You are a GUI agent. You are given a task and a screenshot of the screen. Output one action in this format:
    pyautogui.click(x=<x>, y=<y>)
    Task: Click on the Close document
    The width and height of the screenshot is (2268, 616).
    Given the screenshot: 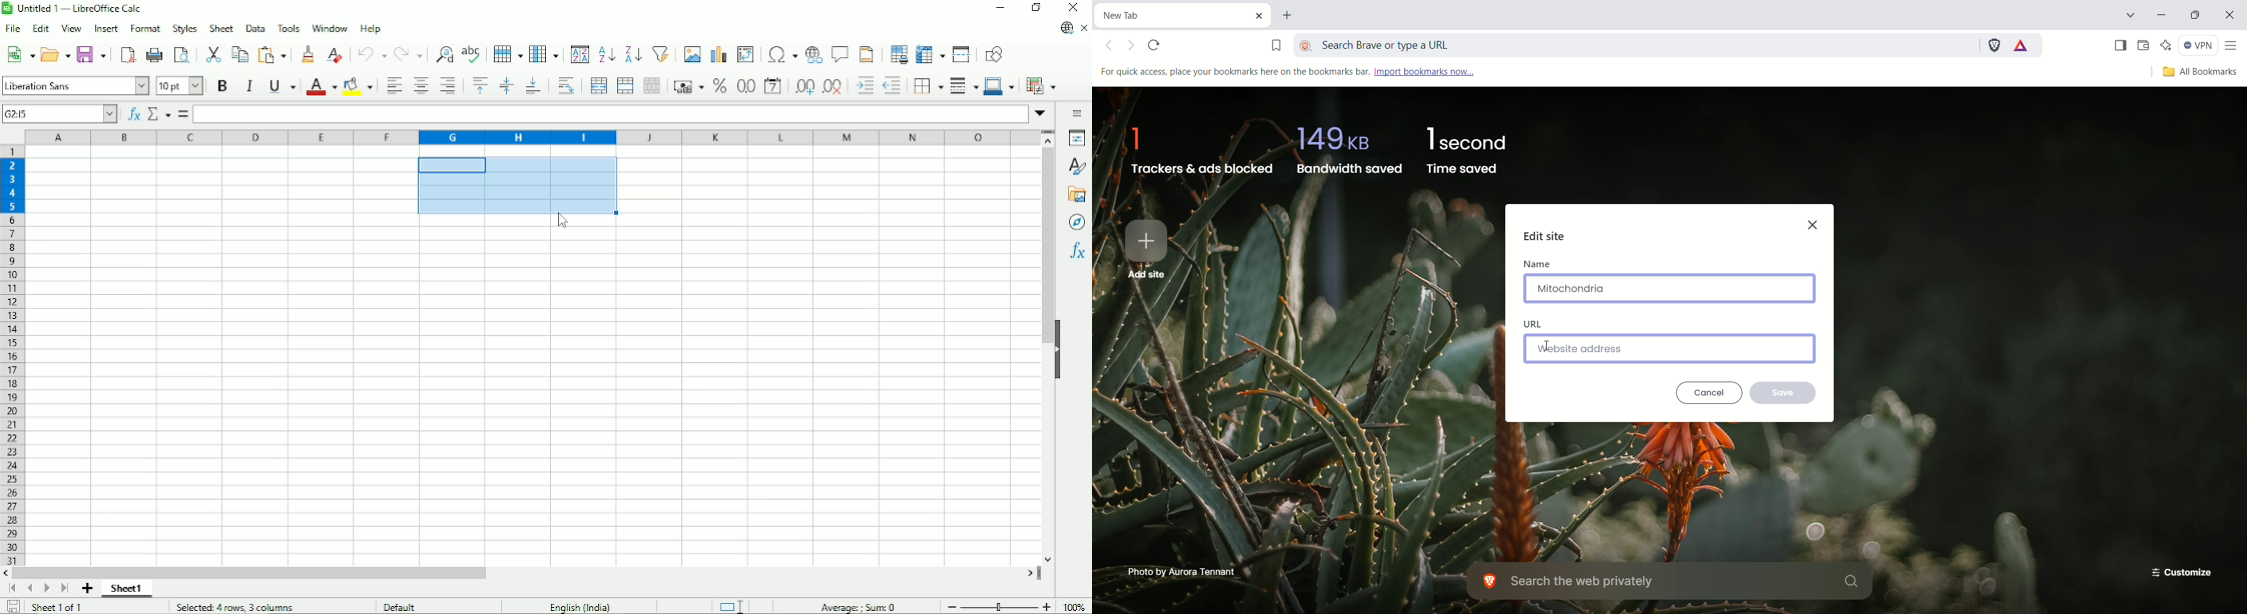 What is the action you would take?
    pyautogui.click(x=1085, y=27)
    